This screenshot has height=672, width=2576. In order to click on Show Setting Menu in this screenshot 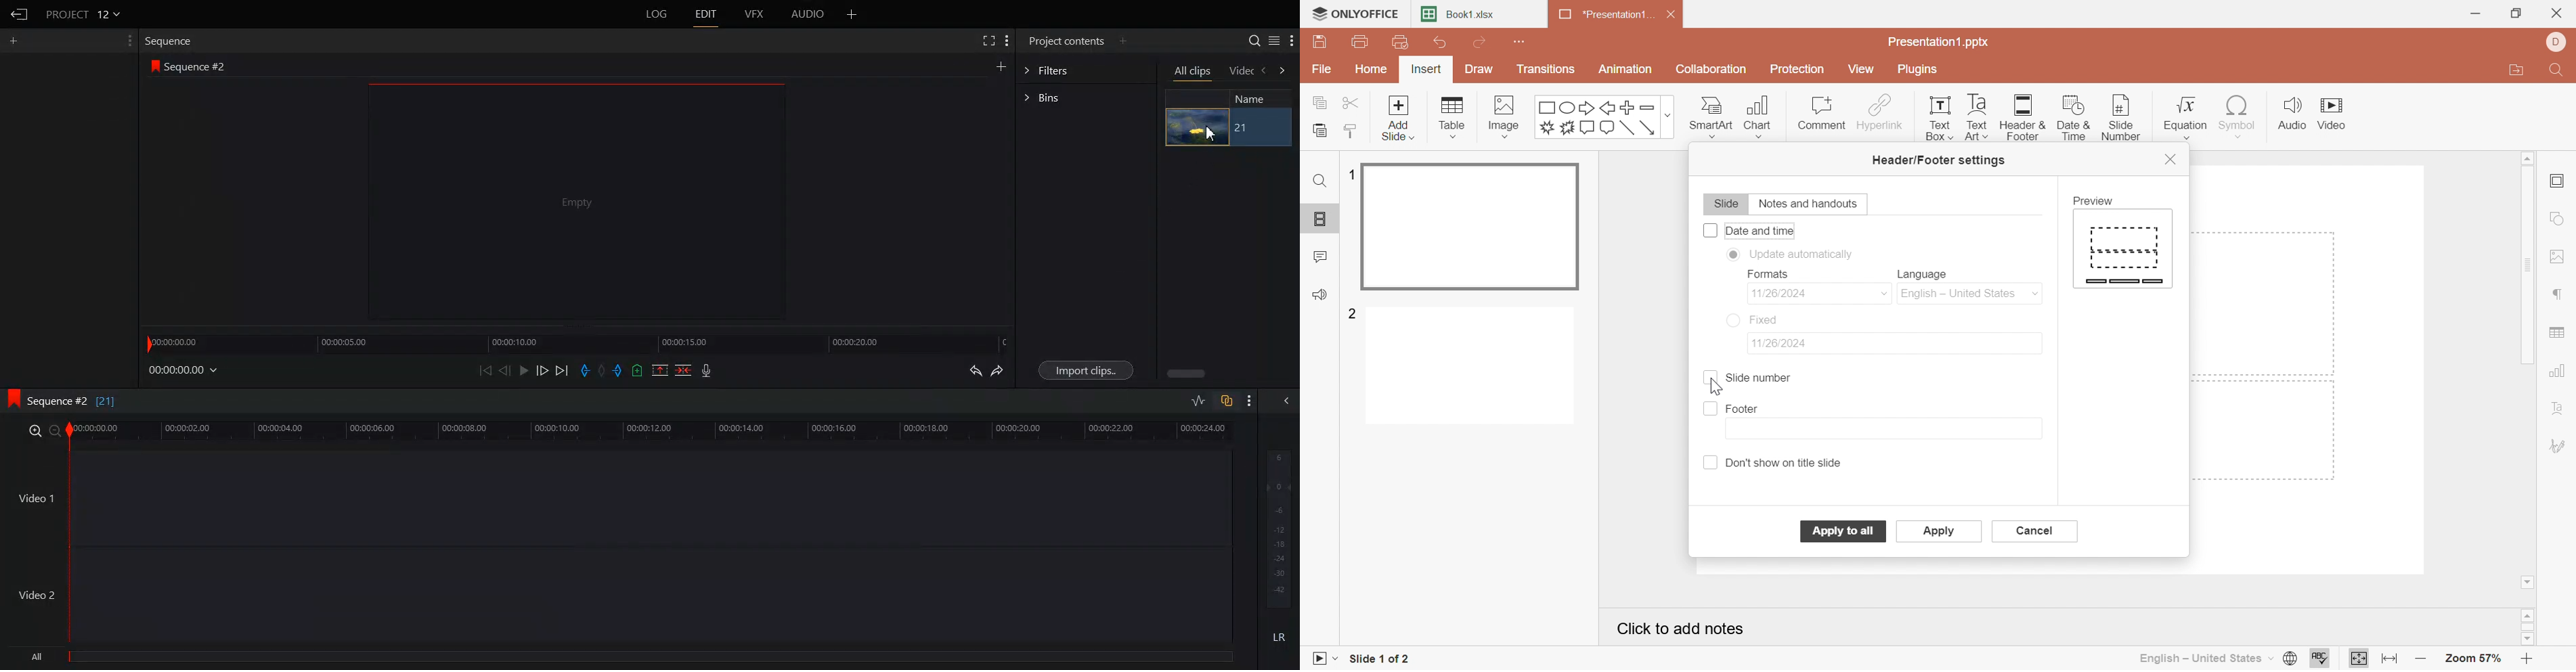, I will do `click(128, 41)`.